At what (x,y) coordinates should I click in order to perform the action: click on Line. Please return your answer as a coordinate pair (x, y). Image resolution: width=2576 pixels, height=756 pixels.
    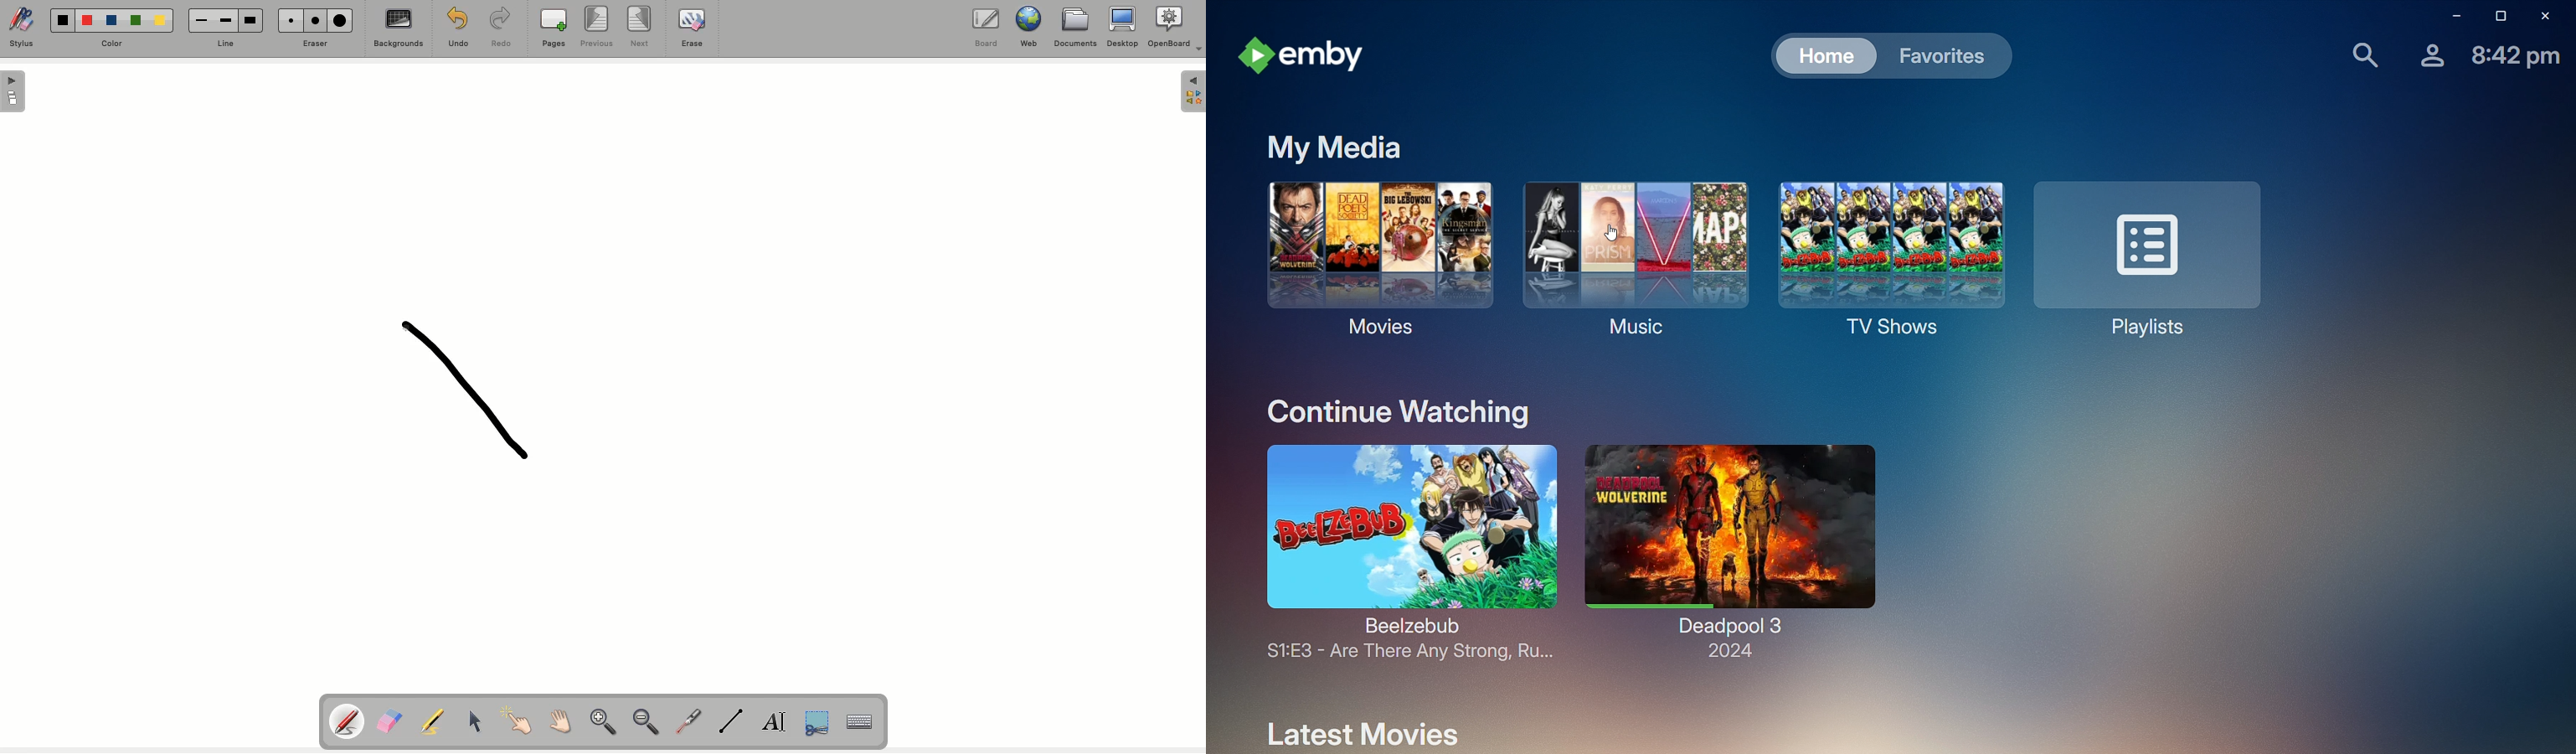
    Looking at the image, I should click on (733, 722).